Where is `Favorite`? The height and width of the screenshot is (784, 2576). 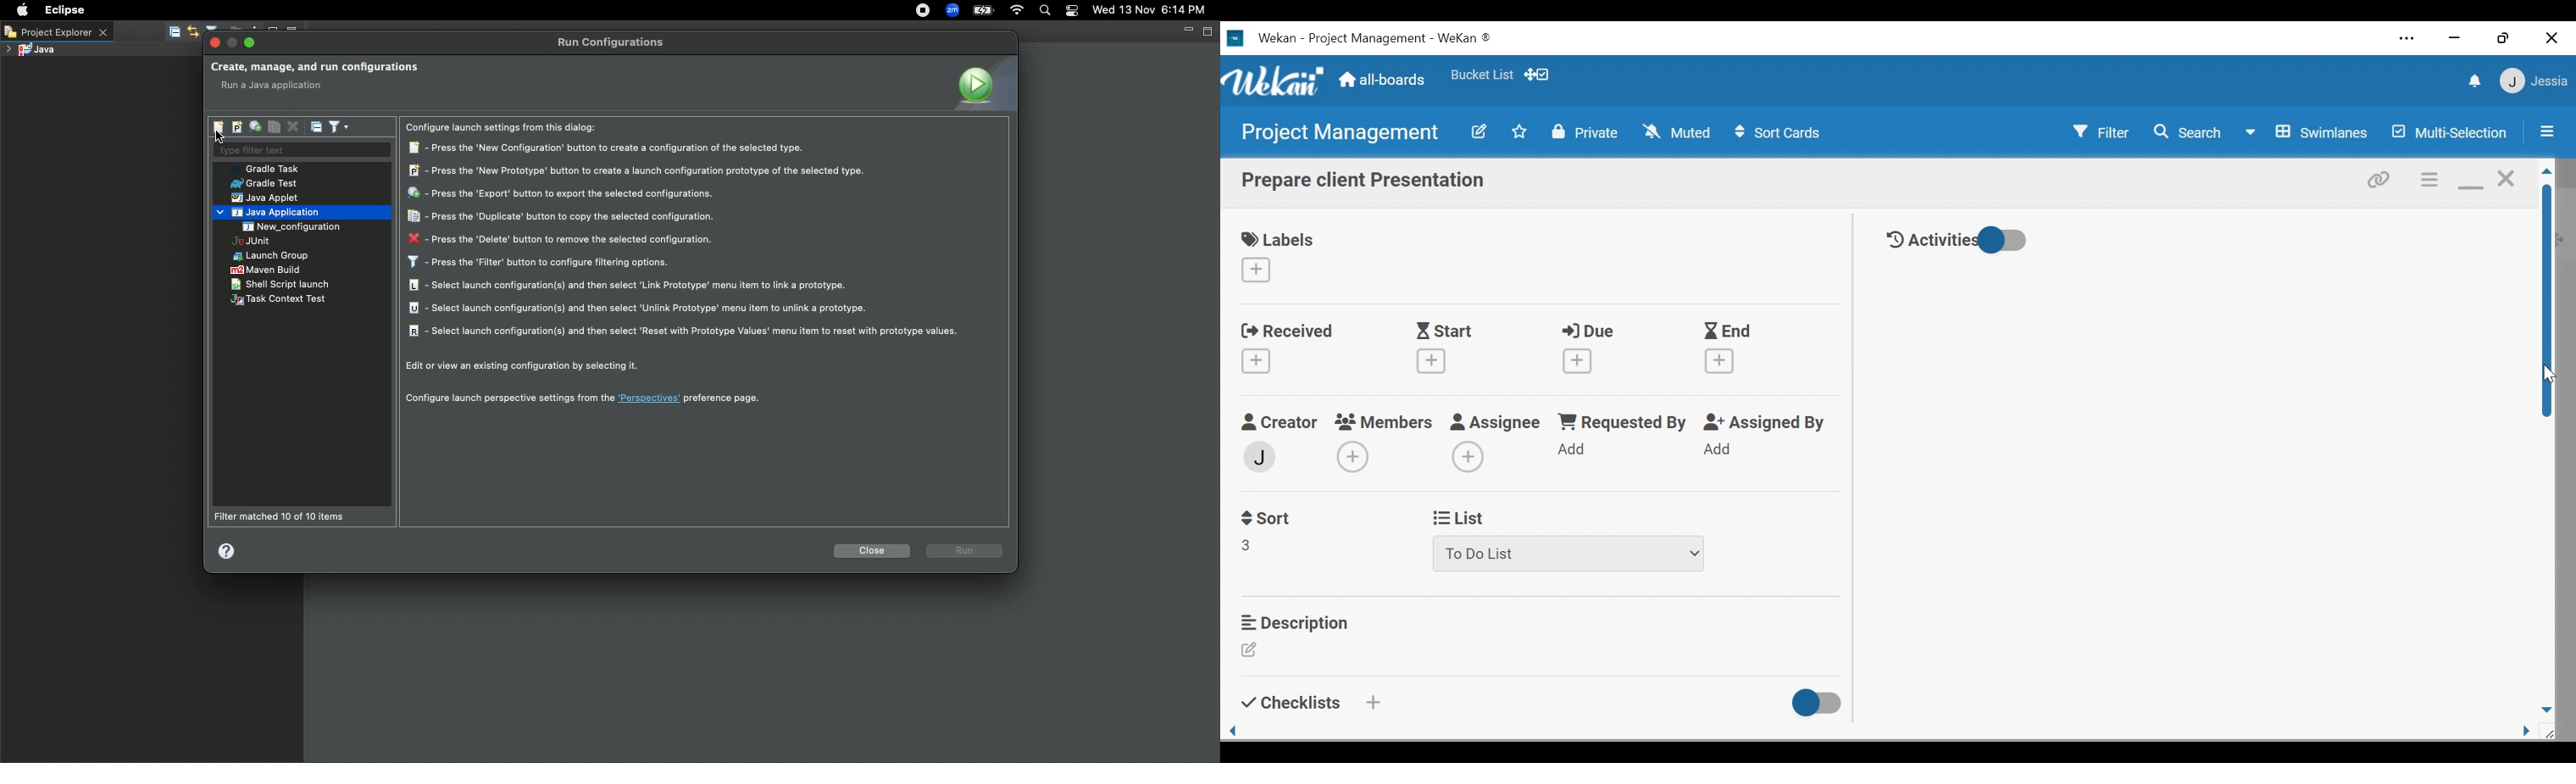
Favorite is located at coordinates (1482, 74).